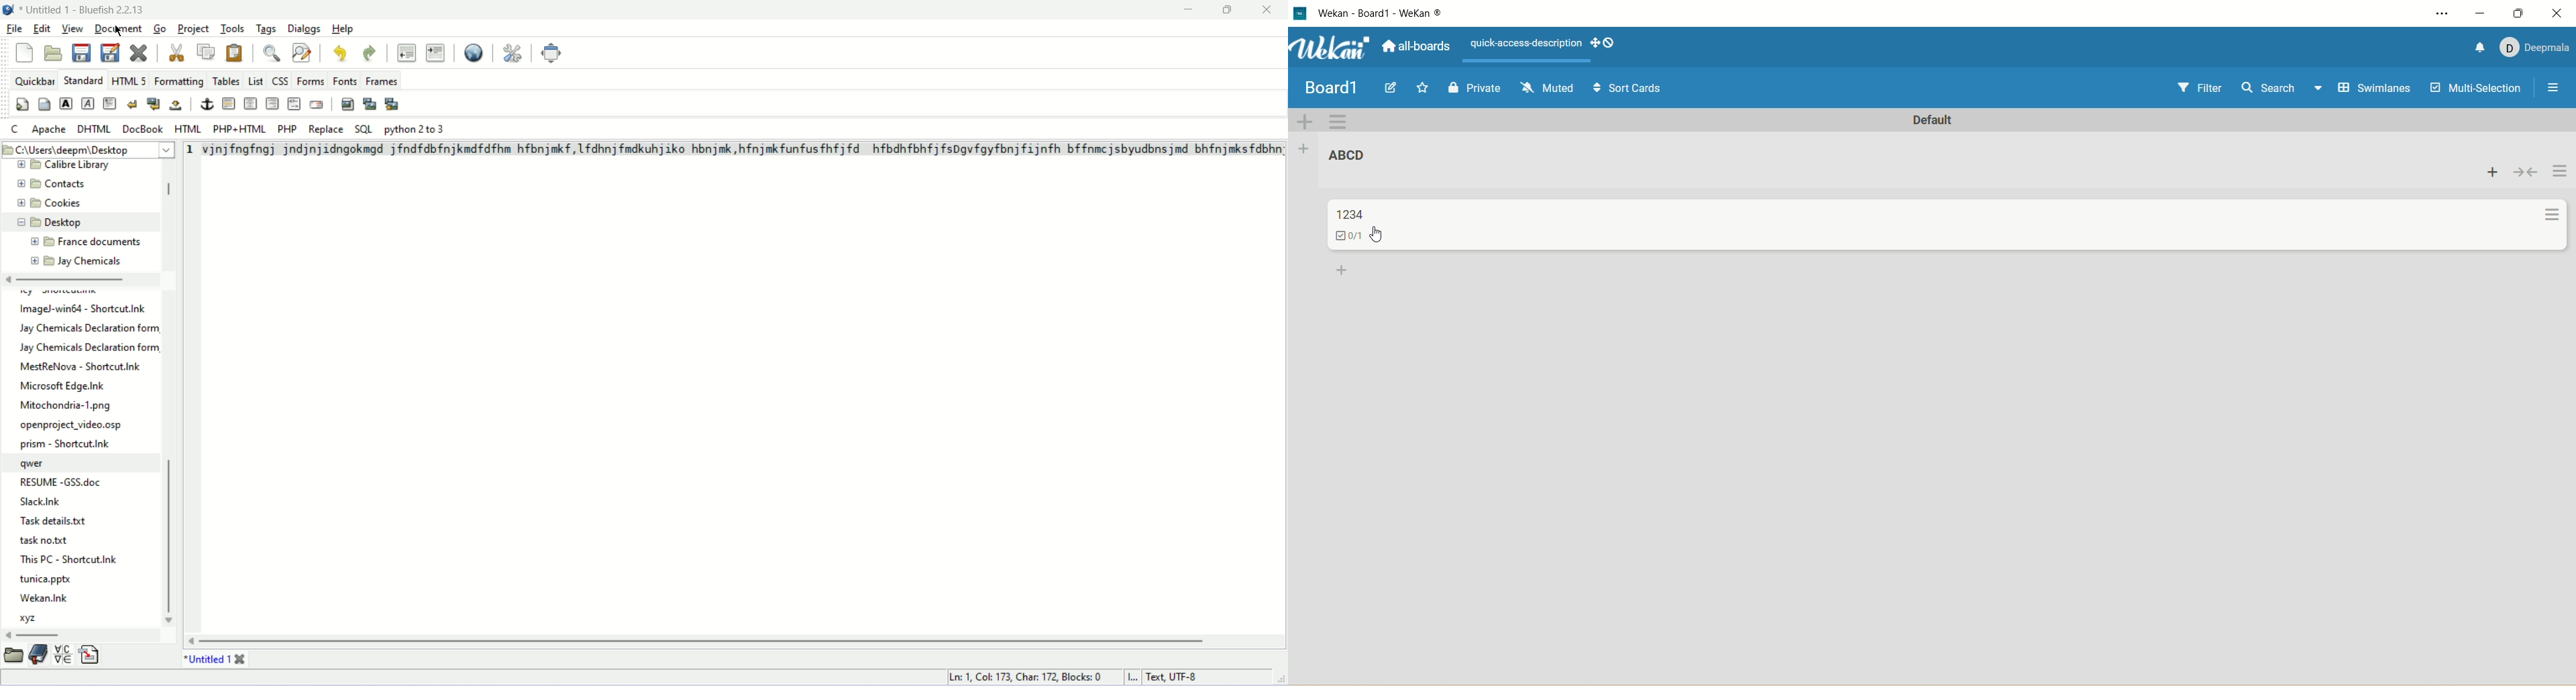 Image resolution: width=2576 pixels, height=700 pixels. What do you see at coordinates (2561, 13) in the screenshot?
I see `close` at bounding box center [2561, 13].